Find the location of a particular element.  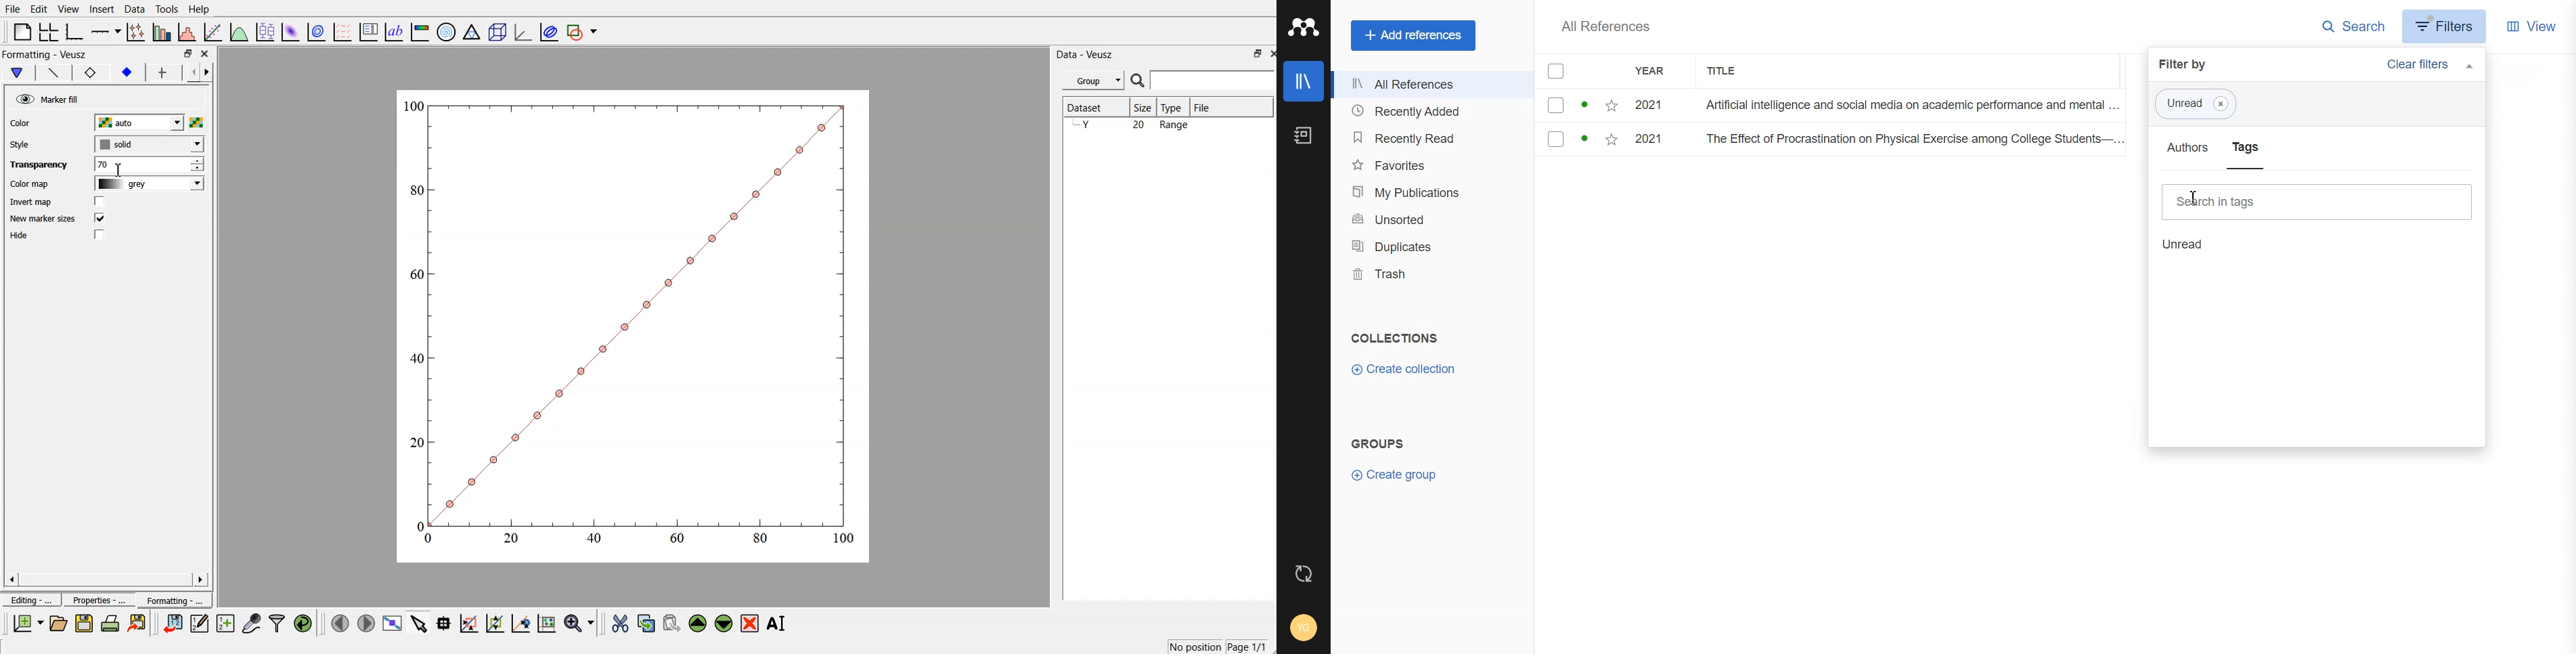

add a shape to the plot is located at coordinates (583, 31).